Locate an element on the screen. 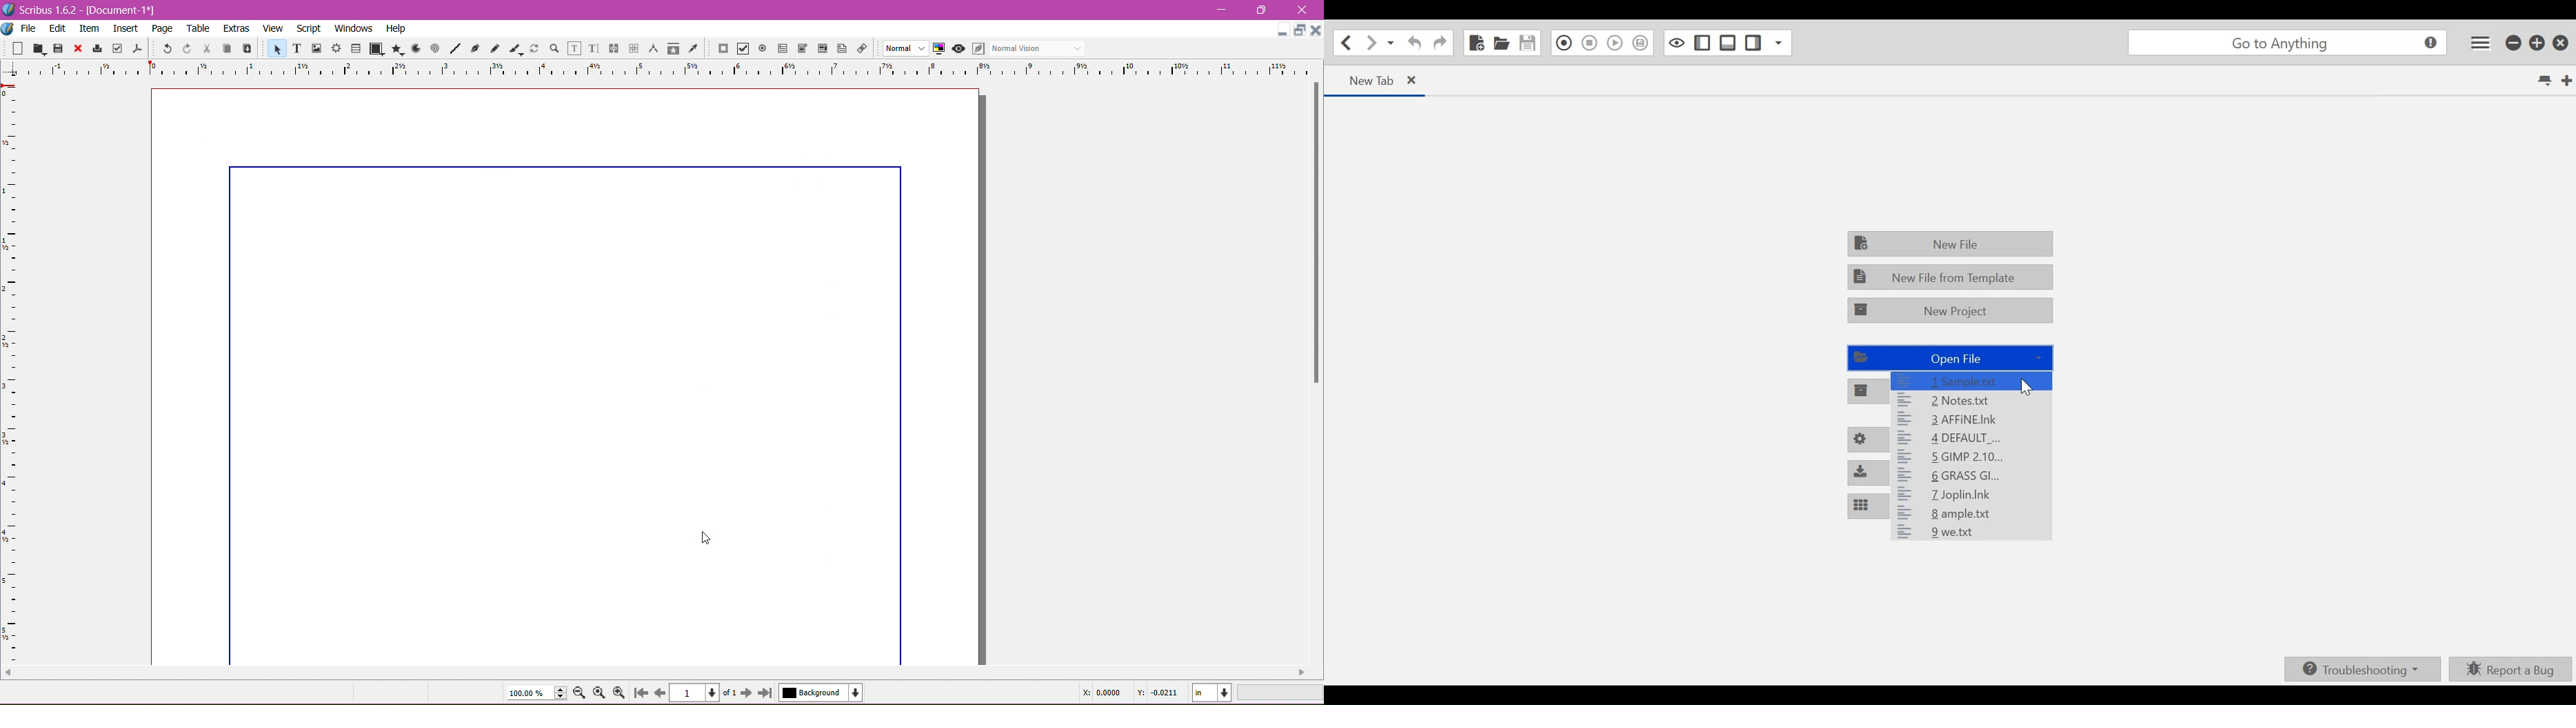 The height and width of the screenshot is (728, 2576). Current Page with updated margin dimensions is located at coordinates (567, 376).